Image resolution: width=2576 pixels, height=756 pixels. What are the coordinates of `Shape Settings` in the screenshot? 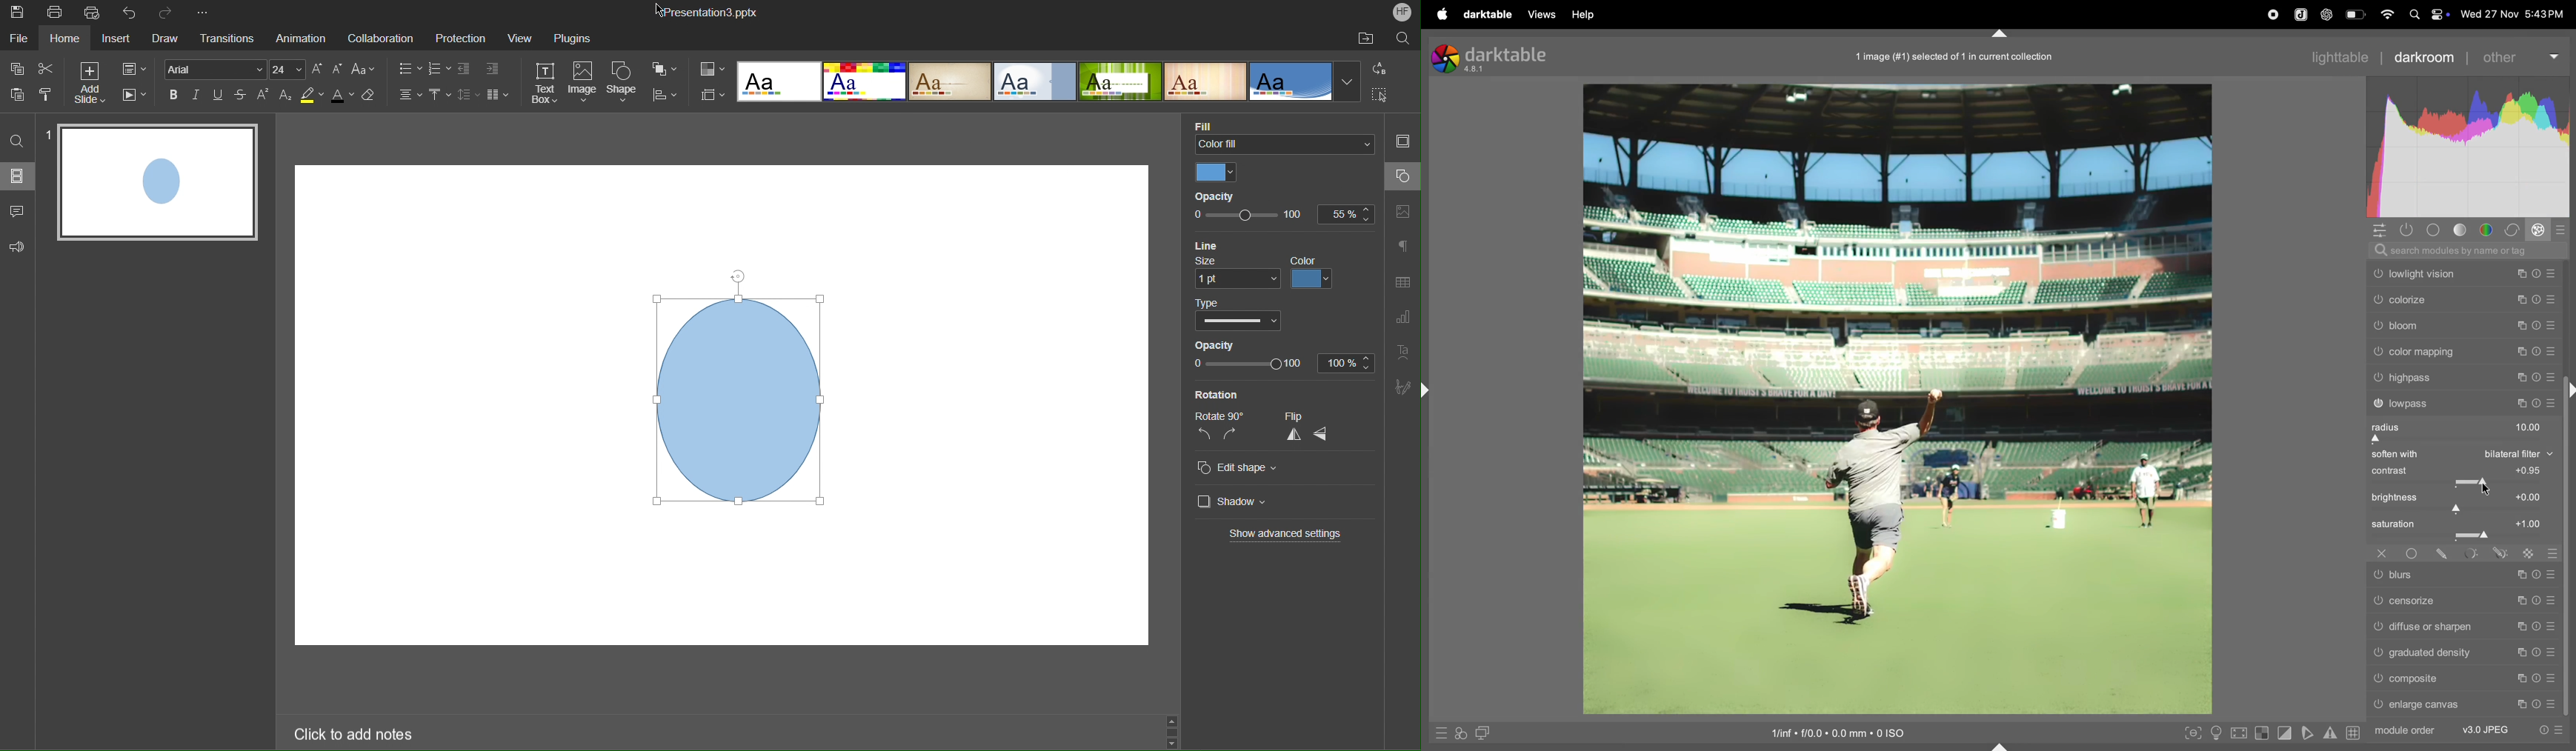 It's located at (1402, 176).